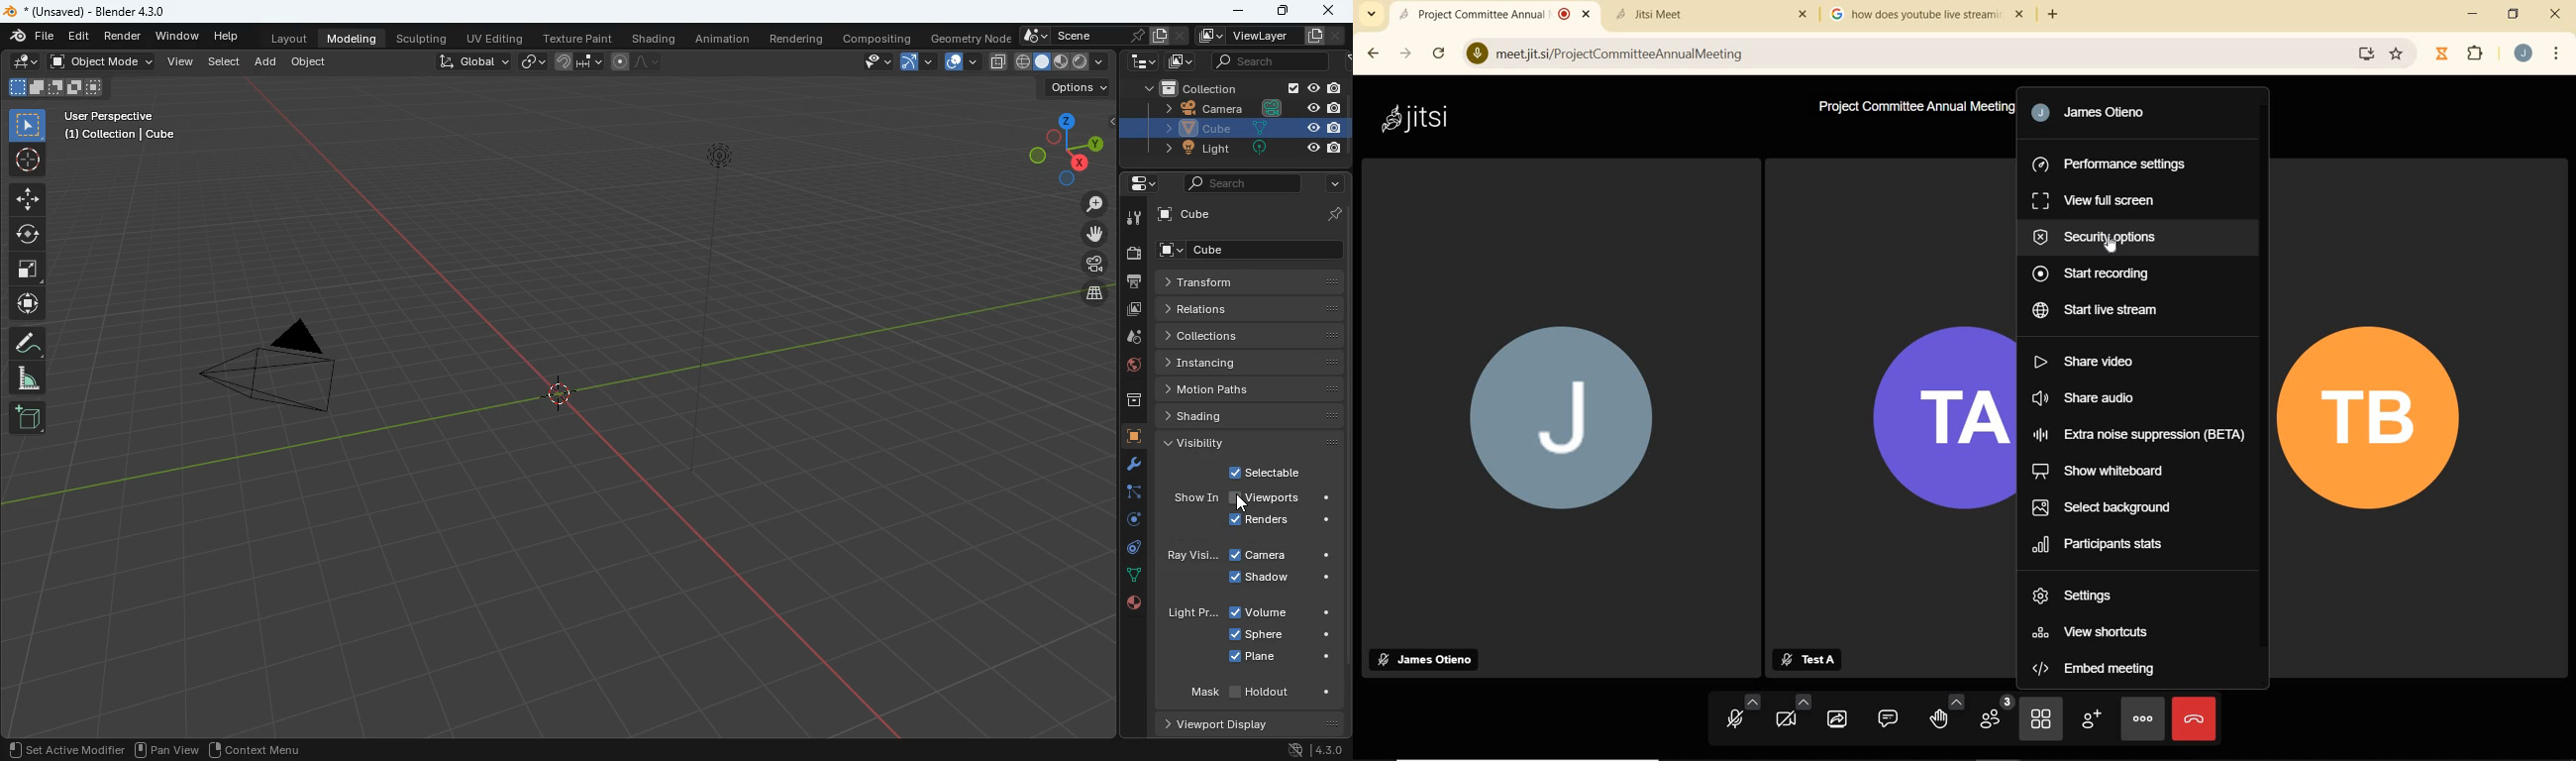 The image size is (2576, 784). I want to click on turn, so click(1126, 522).